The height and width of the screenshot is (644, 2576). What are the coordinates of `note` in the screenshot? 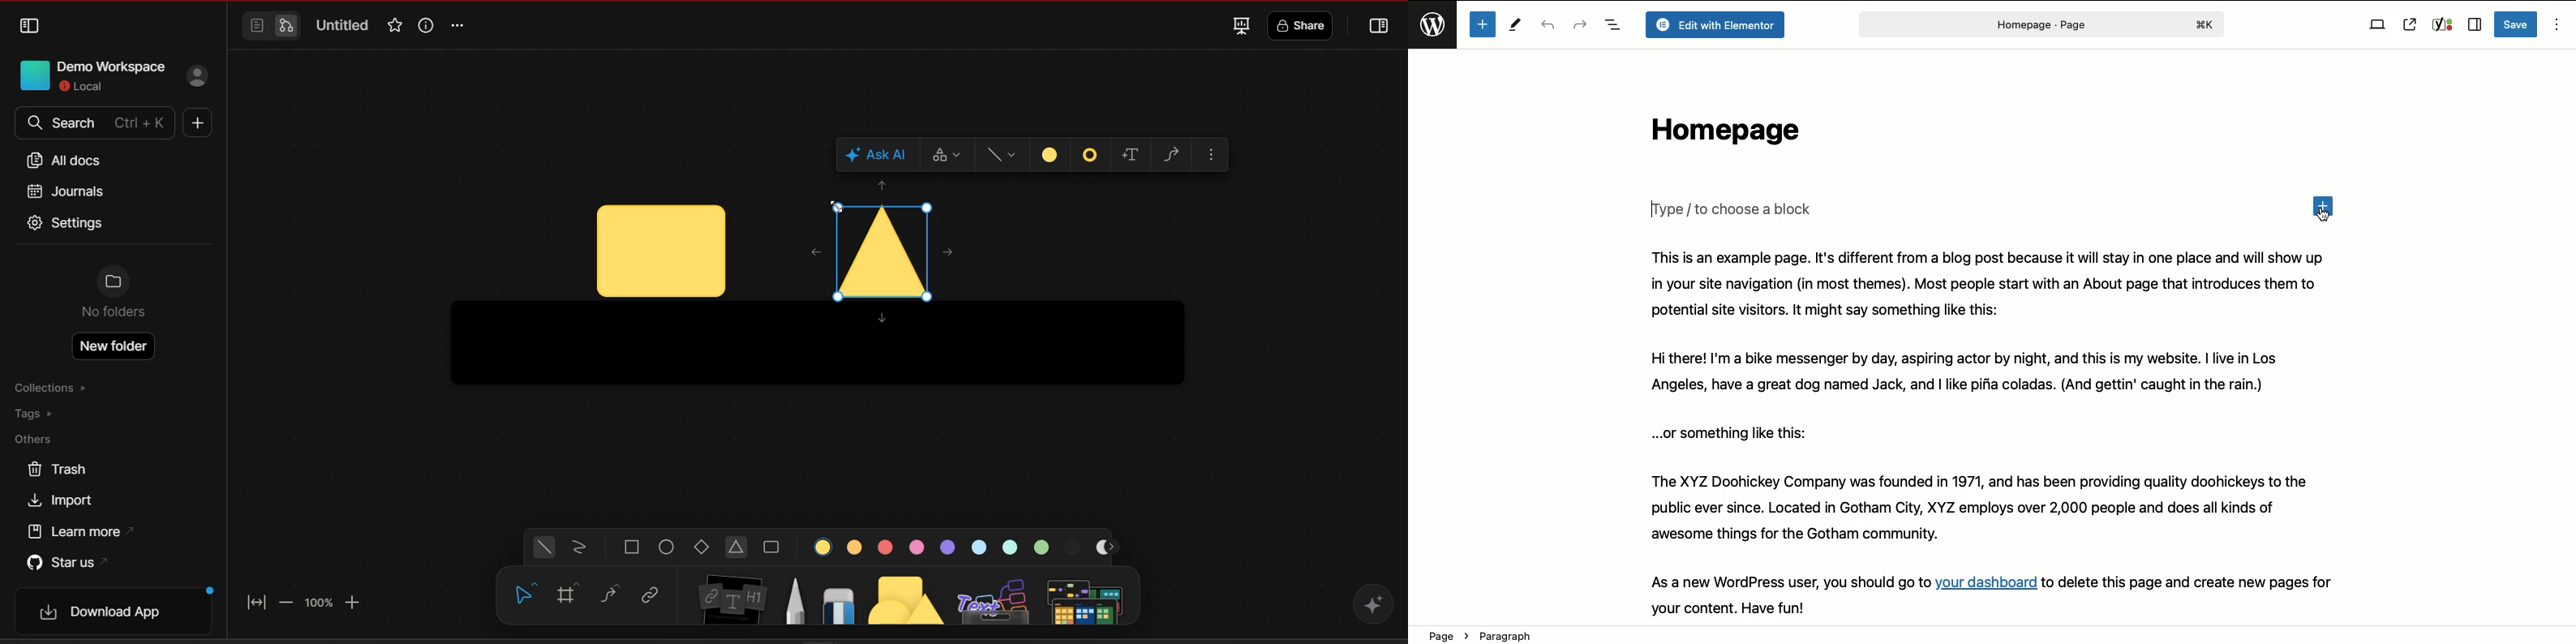 It's located at (734, 596).